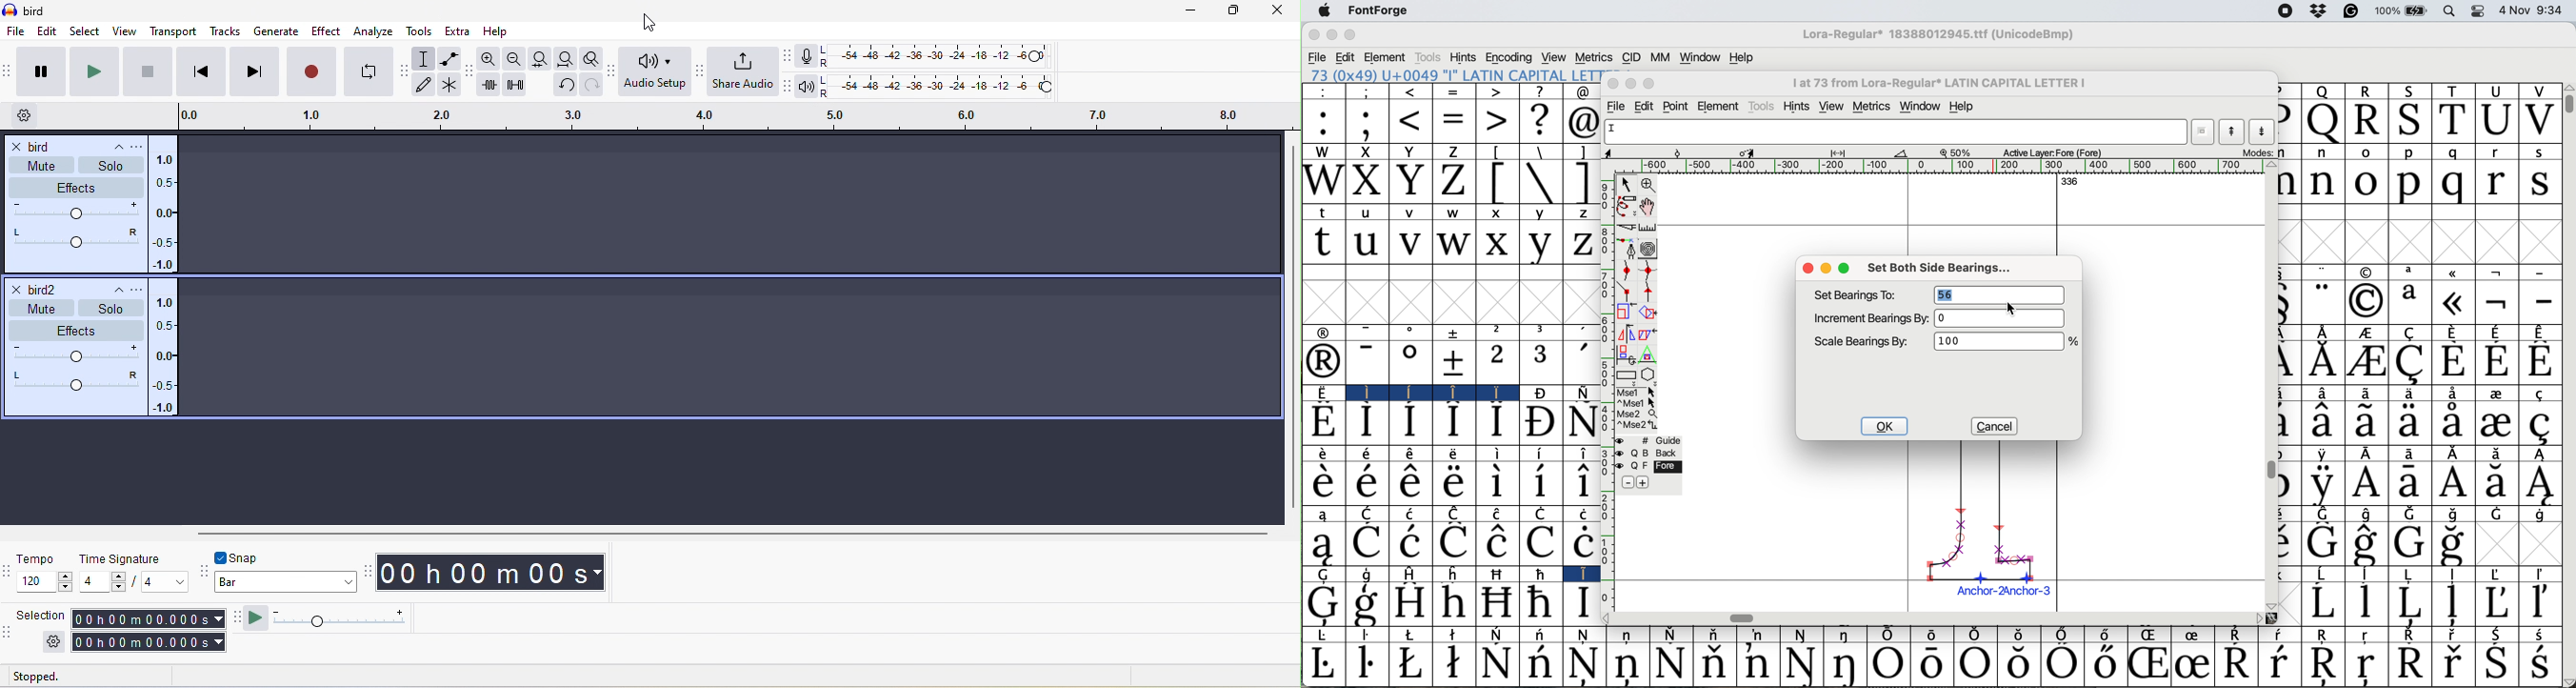 Image resolution: width=2576 pixels, height=700 pixels. Describe the element at coordinates (1412, 214) in the screenshot. I see `v` at that location.